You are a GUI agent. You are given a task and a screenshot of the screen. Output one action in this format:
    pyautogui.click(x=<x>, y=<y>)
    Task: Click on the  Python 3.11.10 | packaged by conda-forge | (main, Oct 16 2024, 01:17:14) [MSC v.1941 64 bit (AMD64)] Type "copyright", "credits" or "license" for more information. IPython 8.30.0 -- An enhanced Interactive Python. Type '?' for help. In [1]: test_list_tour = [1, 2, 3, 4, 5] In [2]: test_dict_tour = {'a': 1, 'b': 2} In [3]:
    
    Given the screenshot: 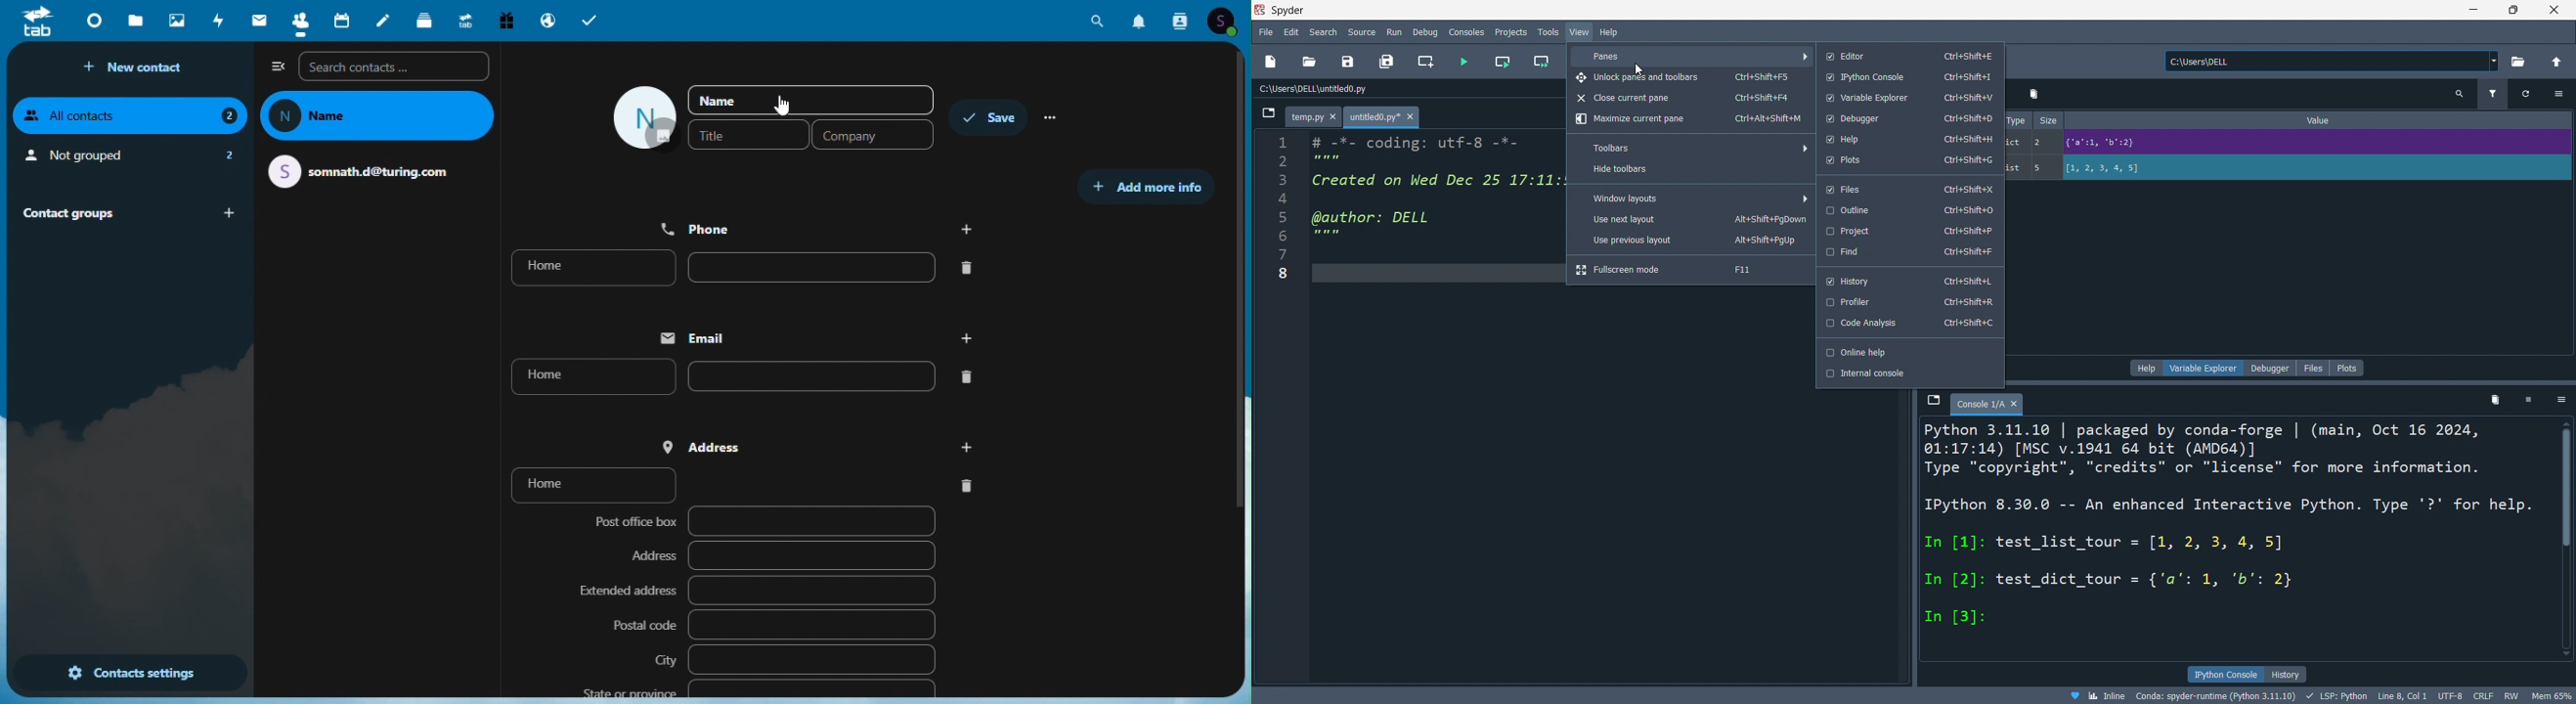 What is the action you would take?
    pyautogui.click(x=2235, y=542)
    